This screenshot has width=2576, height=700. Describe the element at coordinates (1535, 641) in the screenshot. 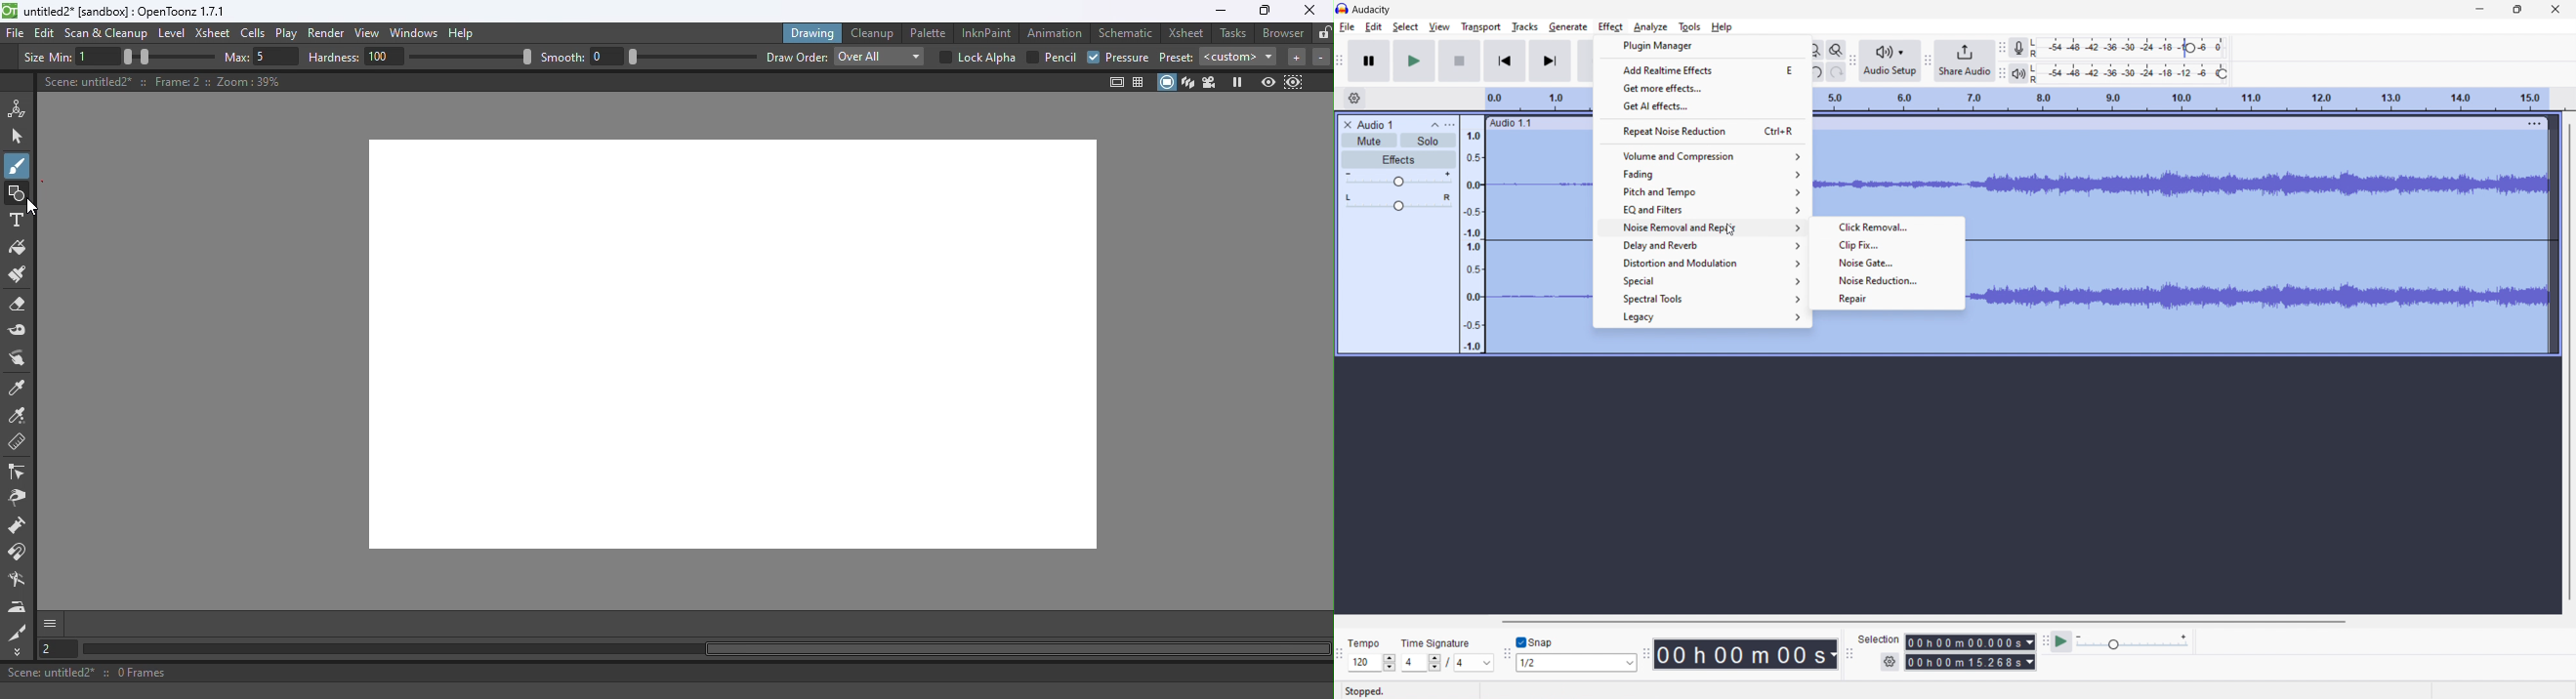

I see `toggle snap` at that location.